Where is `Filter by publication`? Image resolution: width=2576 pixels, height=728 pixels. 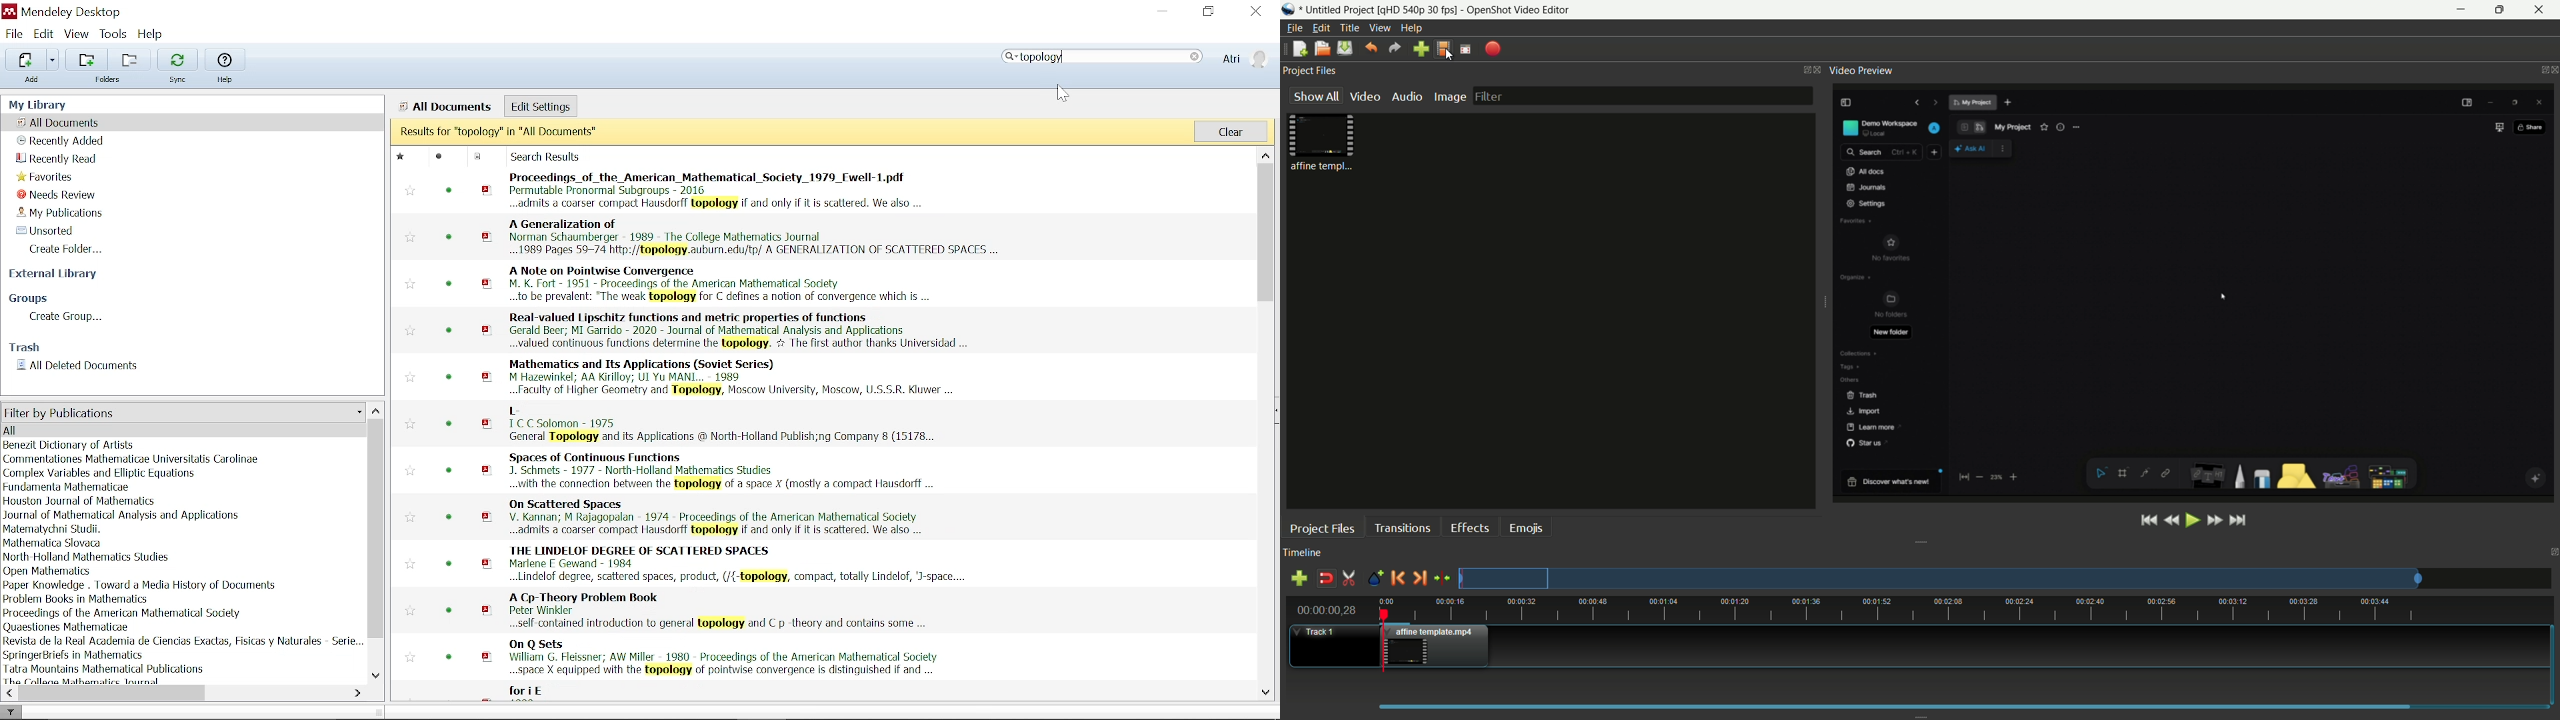 Filter by publication is located at coordinates (182, 413).